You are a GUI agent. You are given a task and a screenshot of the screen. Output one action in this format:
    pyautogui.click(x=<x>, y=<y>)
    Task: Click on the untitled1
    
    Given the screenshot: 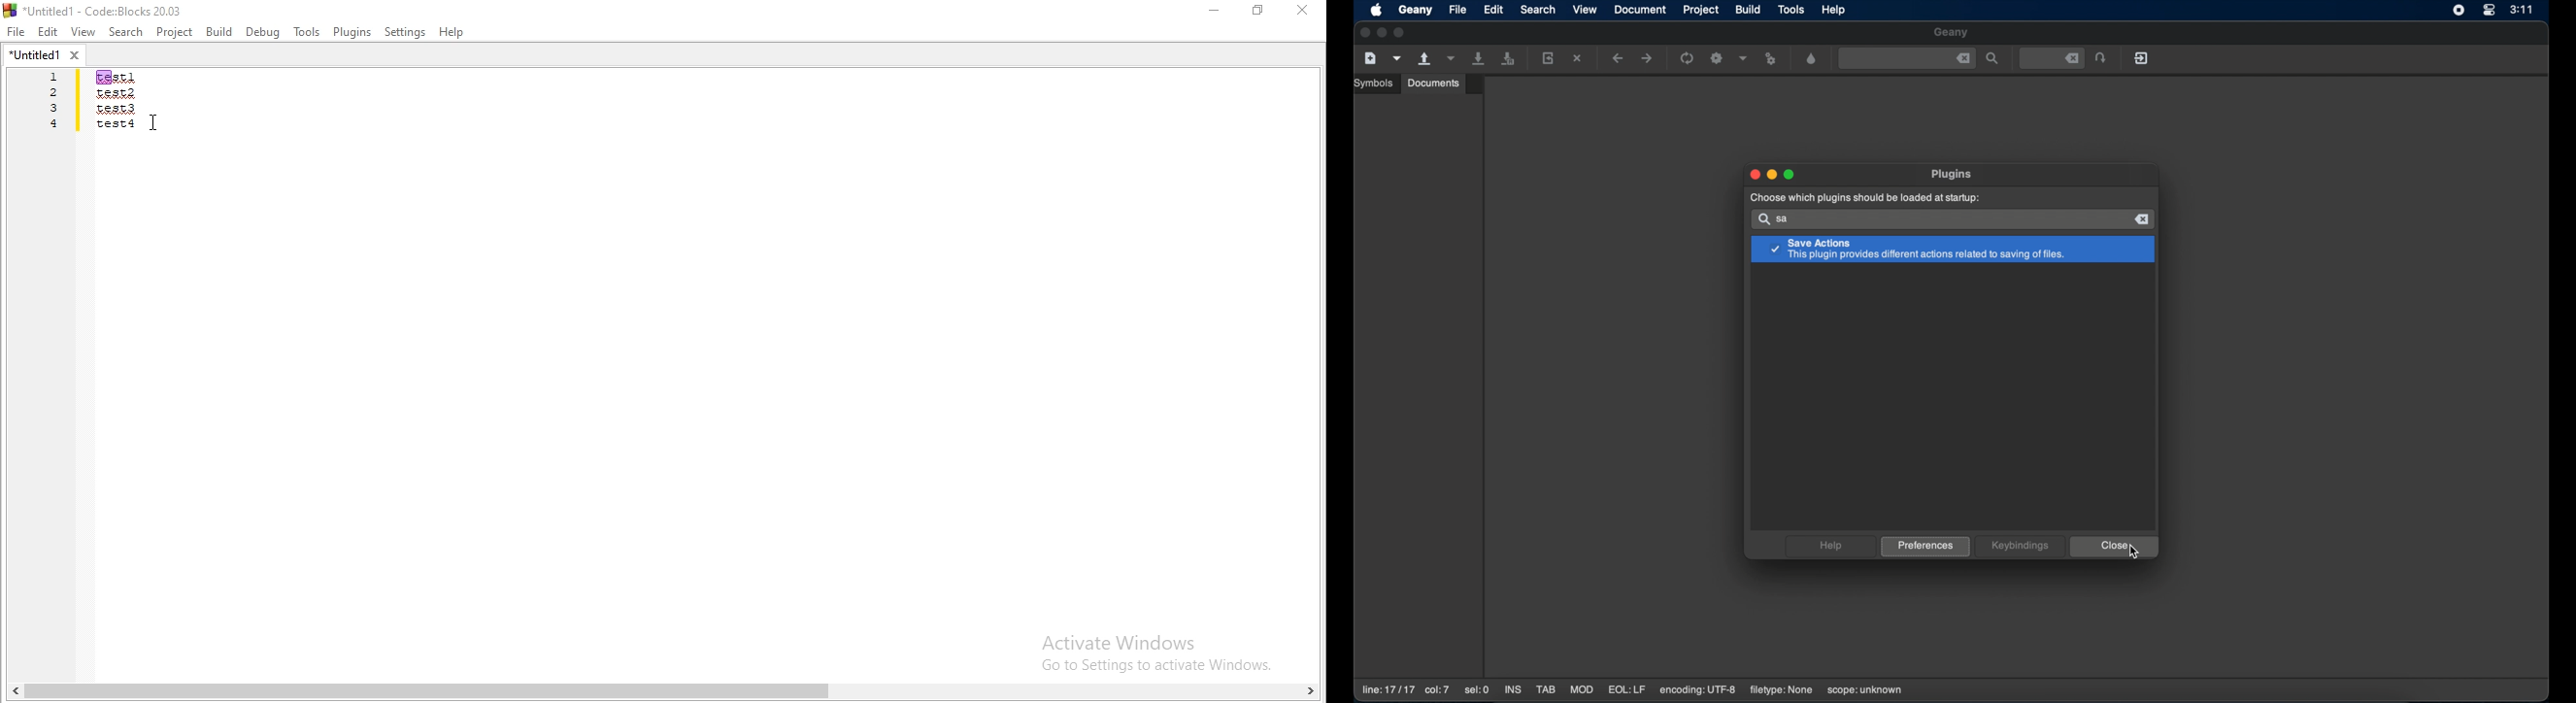 What is the action you would take?
    pyautogui.click(x=45, y=53)
    